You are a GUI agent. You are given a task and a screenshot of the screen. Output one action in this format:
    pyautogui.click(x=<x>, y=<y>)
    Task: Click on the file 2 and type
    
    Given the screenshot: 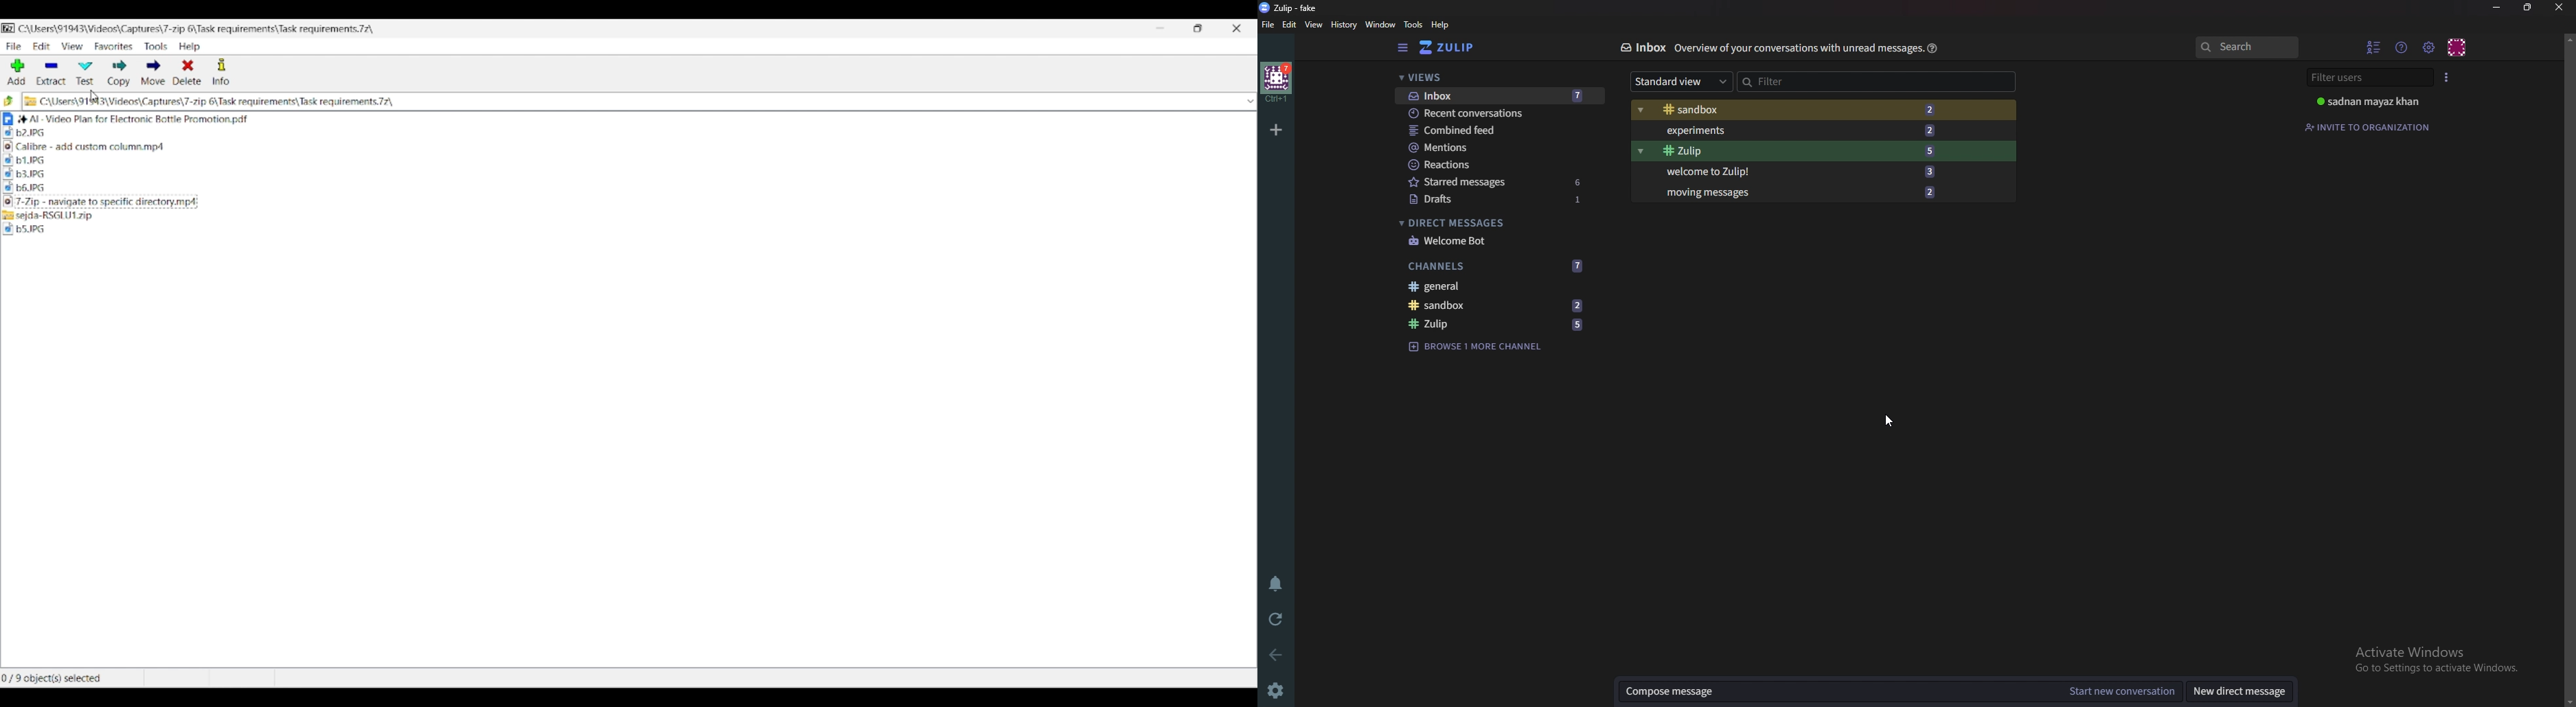 What is the action you would take?
    pyautogui.click(x=359, y=134)
    